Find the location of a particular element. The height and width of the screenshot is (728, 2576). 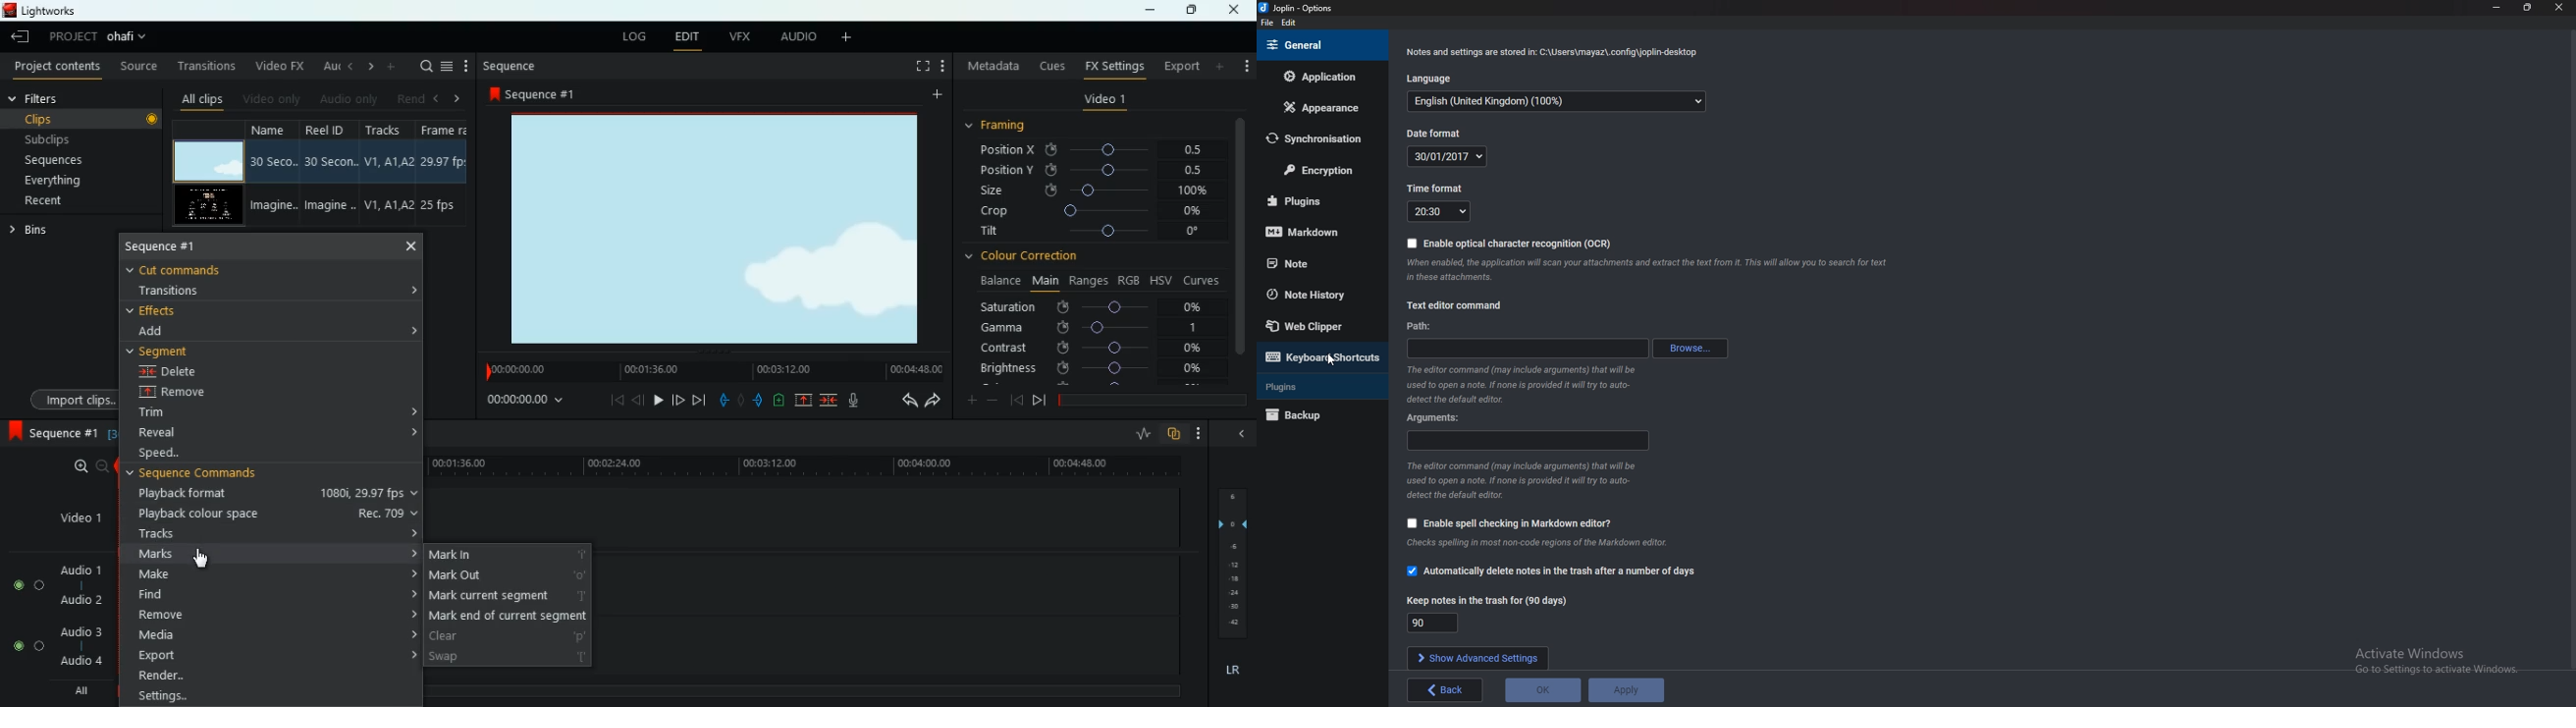

Show advanced settings is located at coordinates (1479, 659).